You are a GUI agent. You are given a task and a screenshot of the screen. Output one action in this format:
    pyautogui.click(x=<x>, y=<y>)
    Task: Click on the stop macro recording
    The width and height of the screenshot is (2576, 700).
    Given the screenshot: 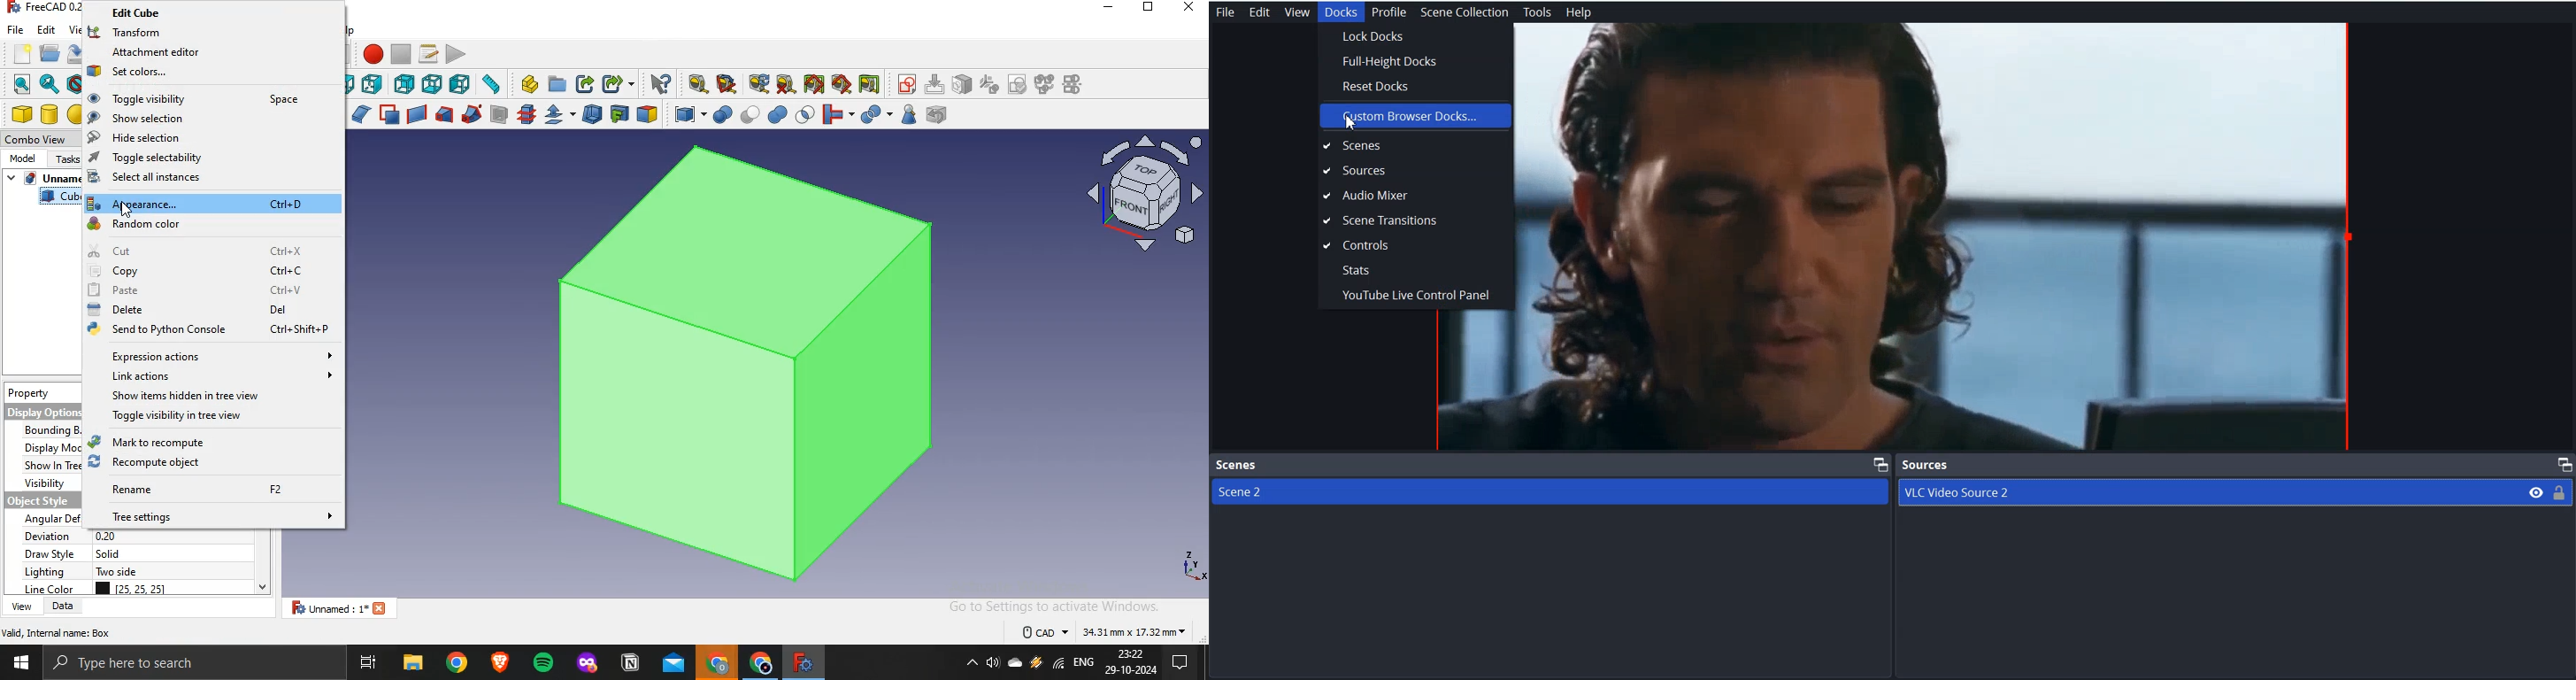 What is the action you would take?
    pyautogui.click(x=401, y=54)
    